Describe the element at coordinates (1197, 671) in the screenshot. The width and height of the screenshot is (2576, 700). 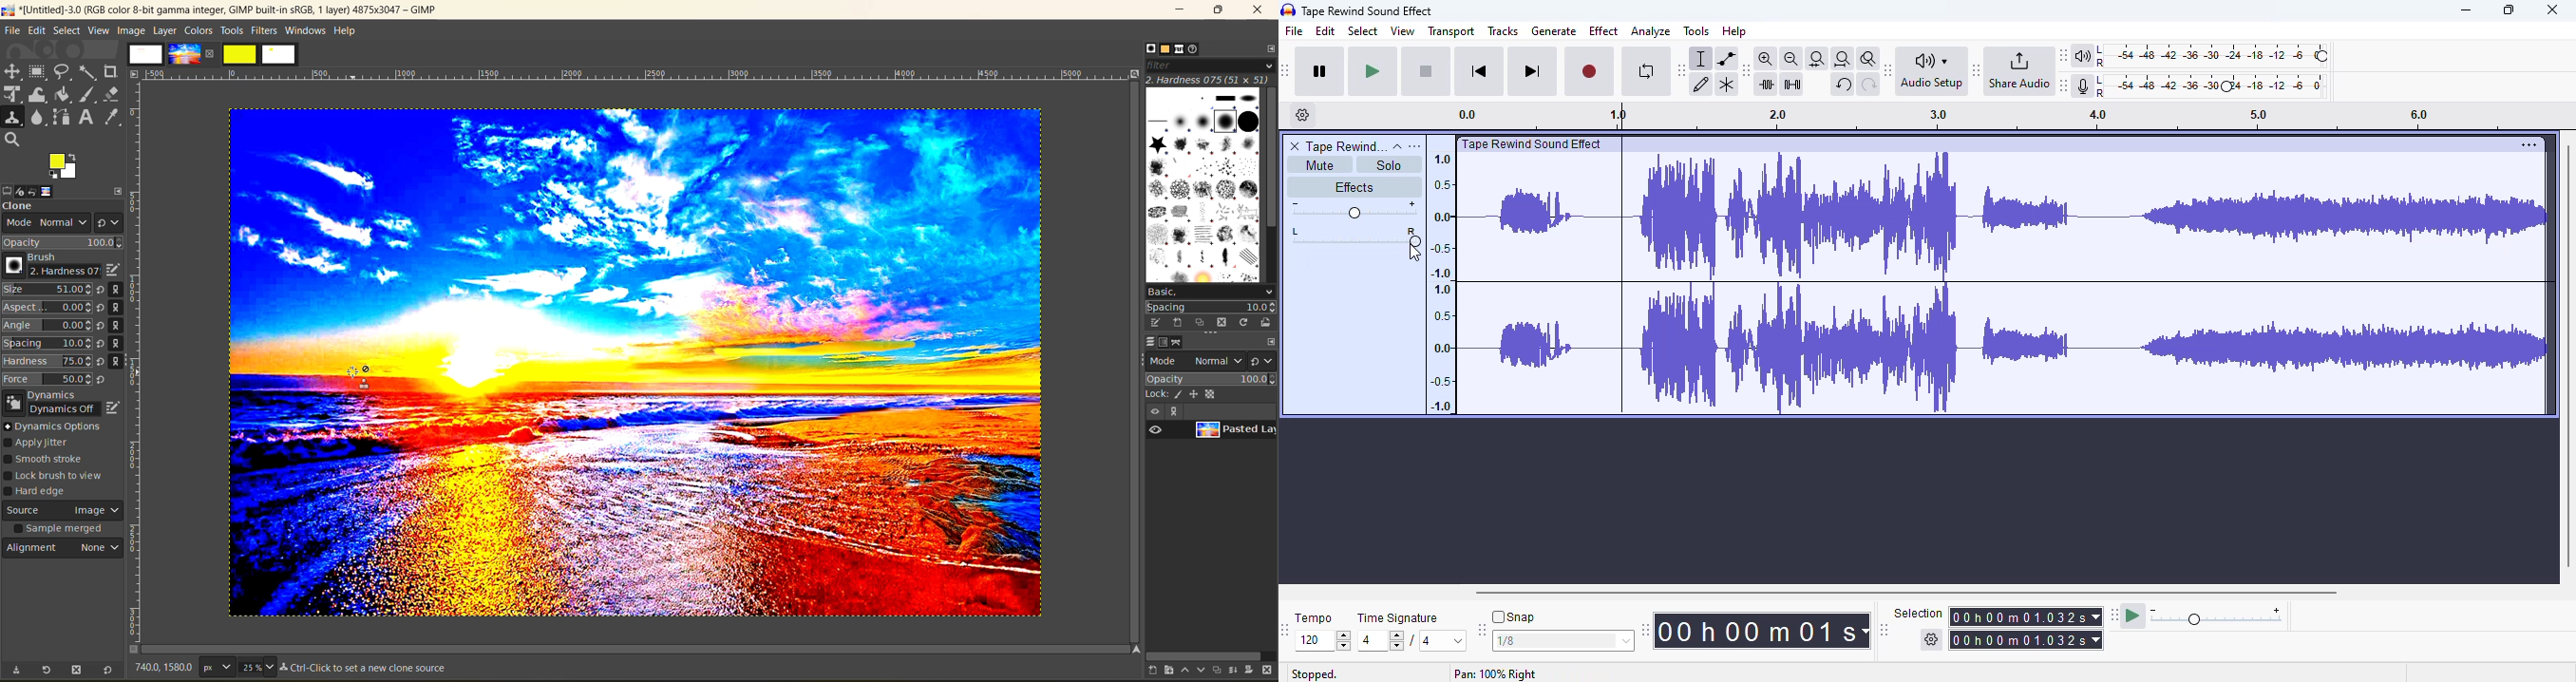
I see `lower this layer` at that location.